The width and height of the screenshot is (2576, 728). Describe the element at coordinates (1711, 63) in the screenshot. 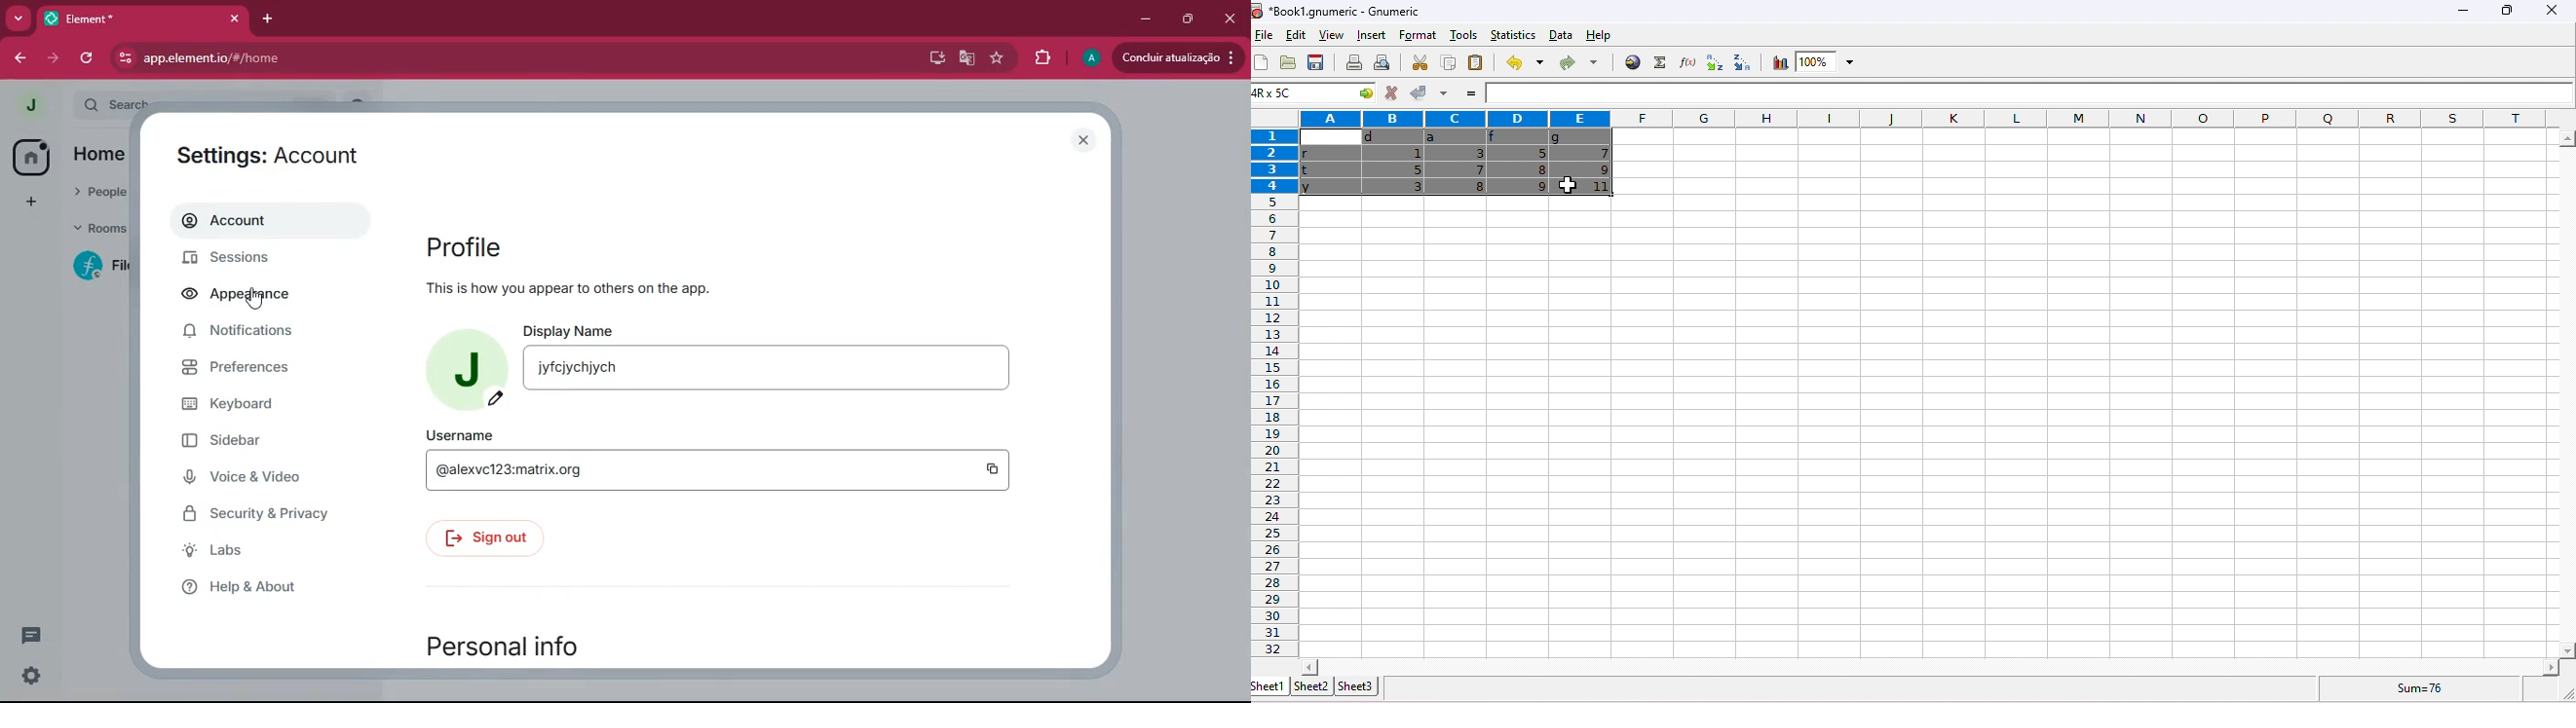

I see `sort ascending` at that location.